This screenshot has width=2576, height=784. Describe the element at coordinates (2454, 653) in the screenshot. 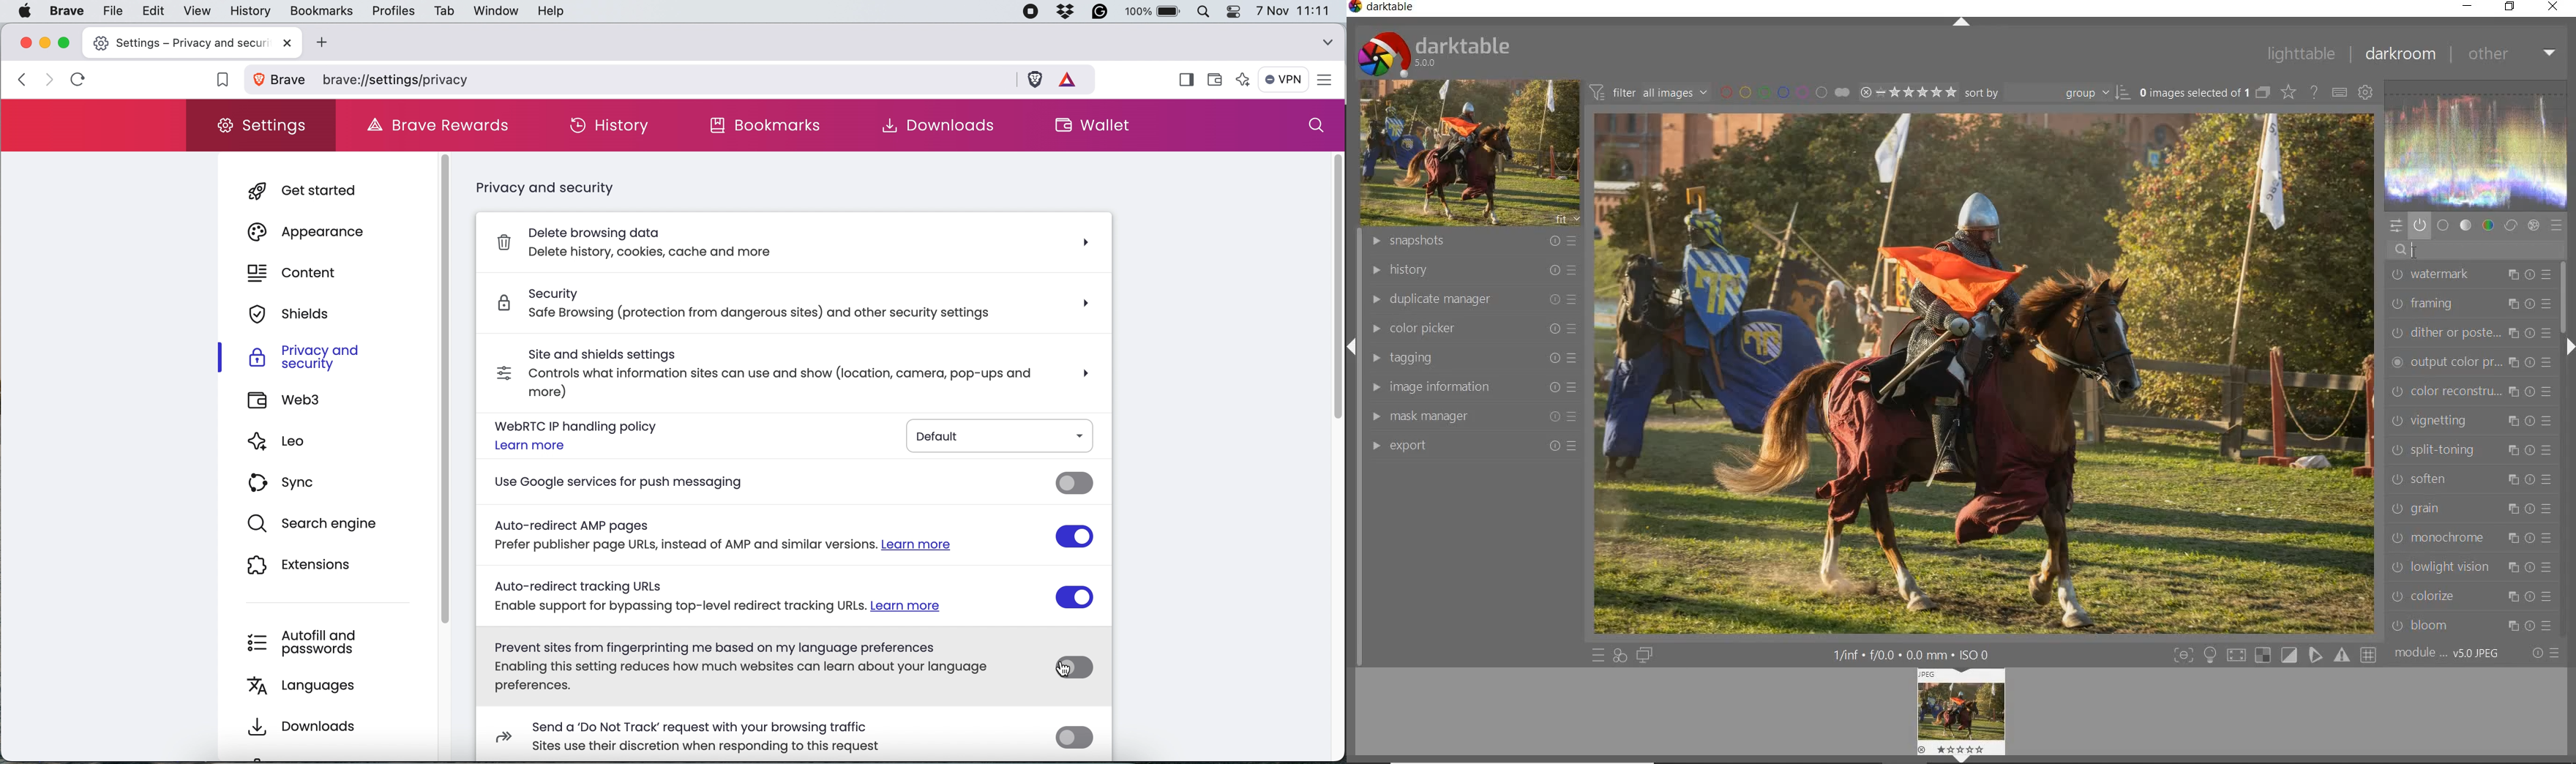

I see `module order` at that location.